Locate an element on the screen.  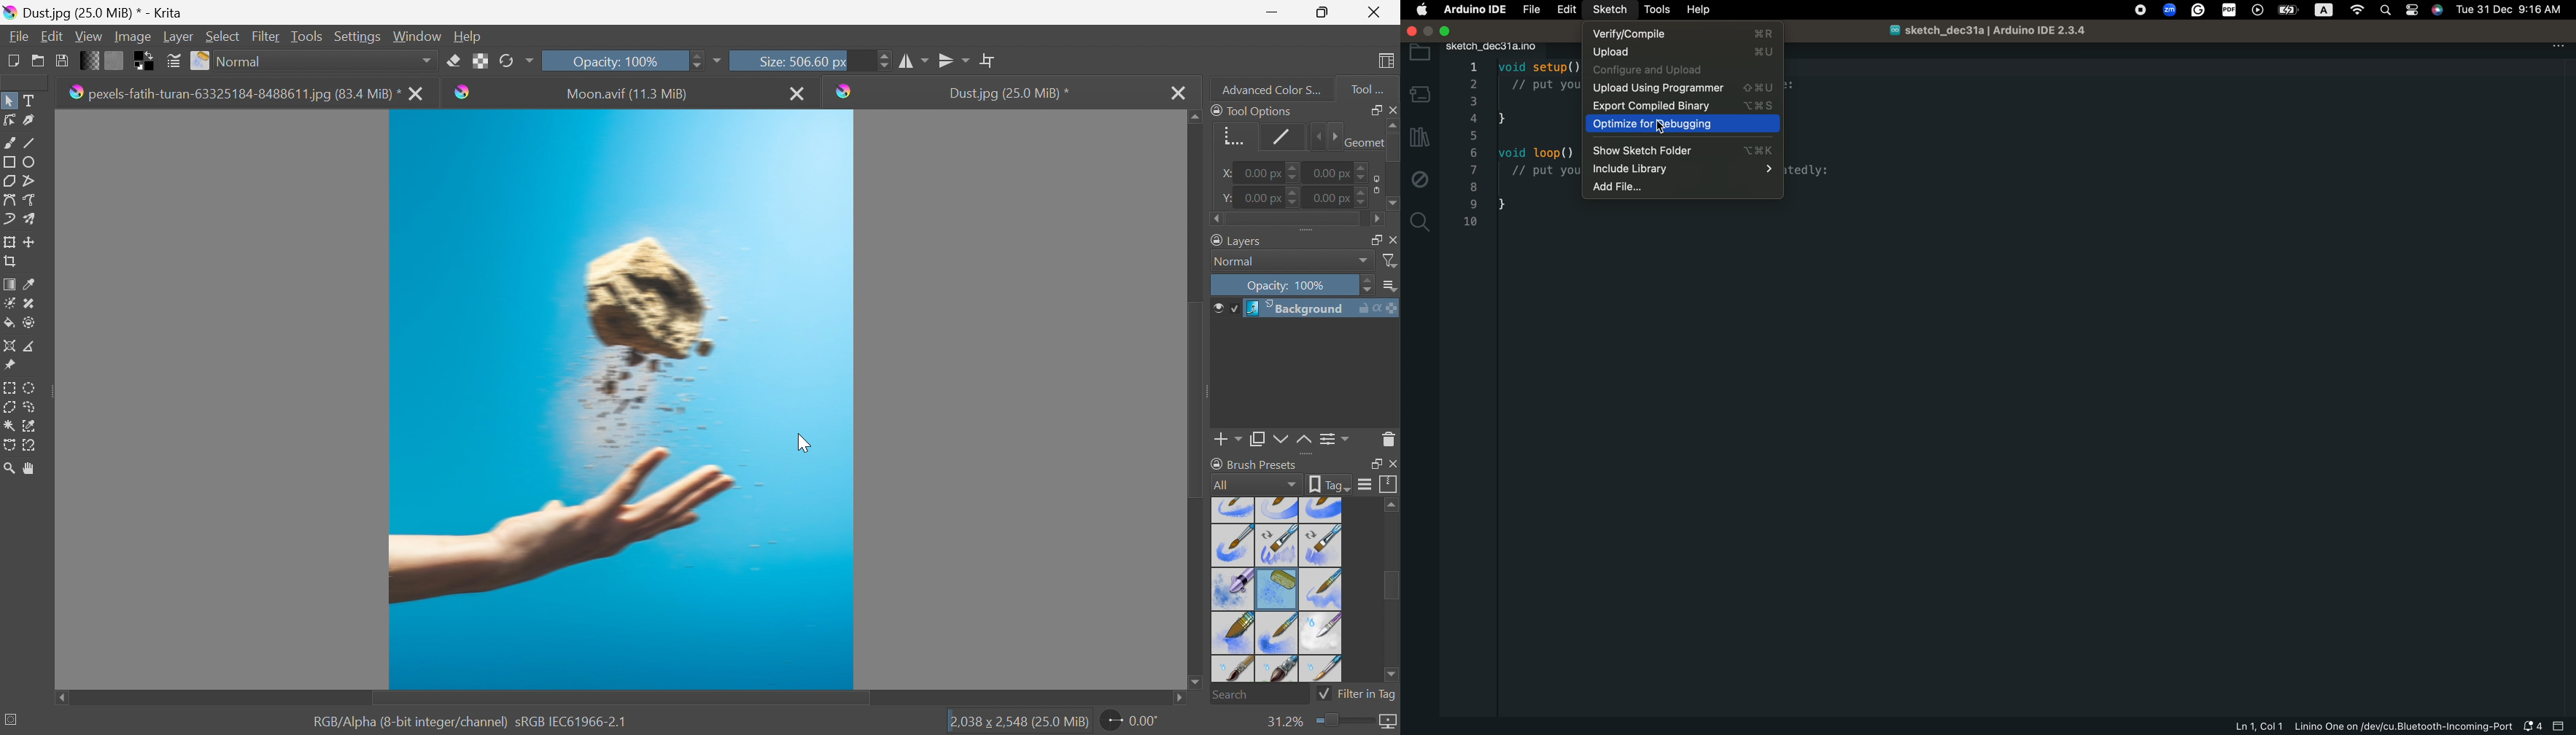
Patch tool is located at coordinates (27, 303).